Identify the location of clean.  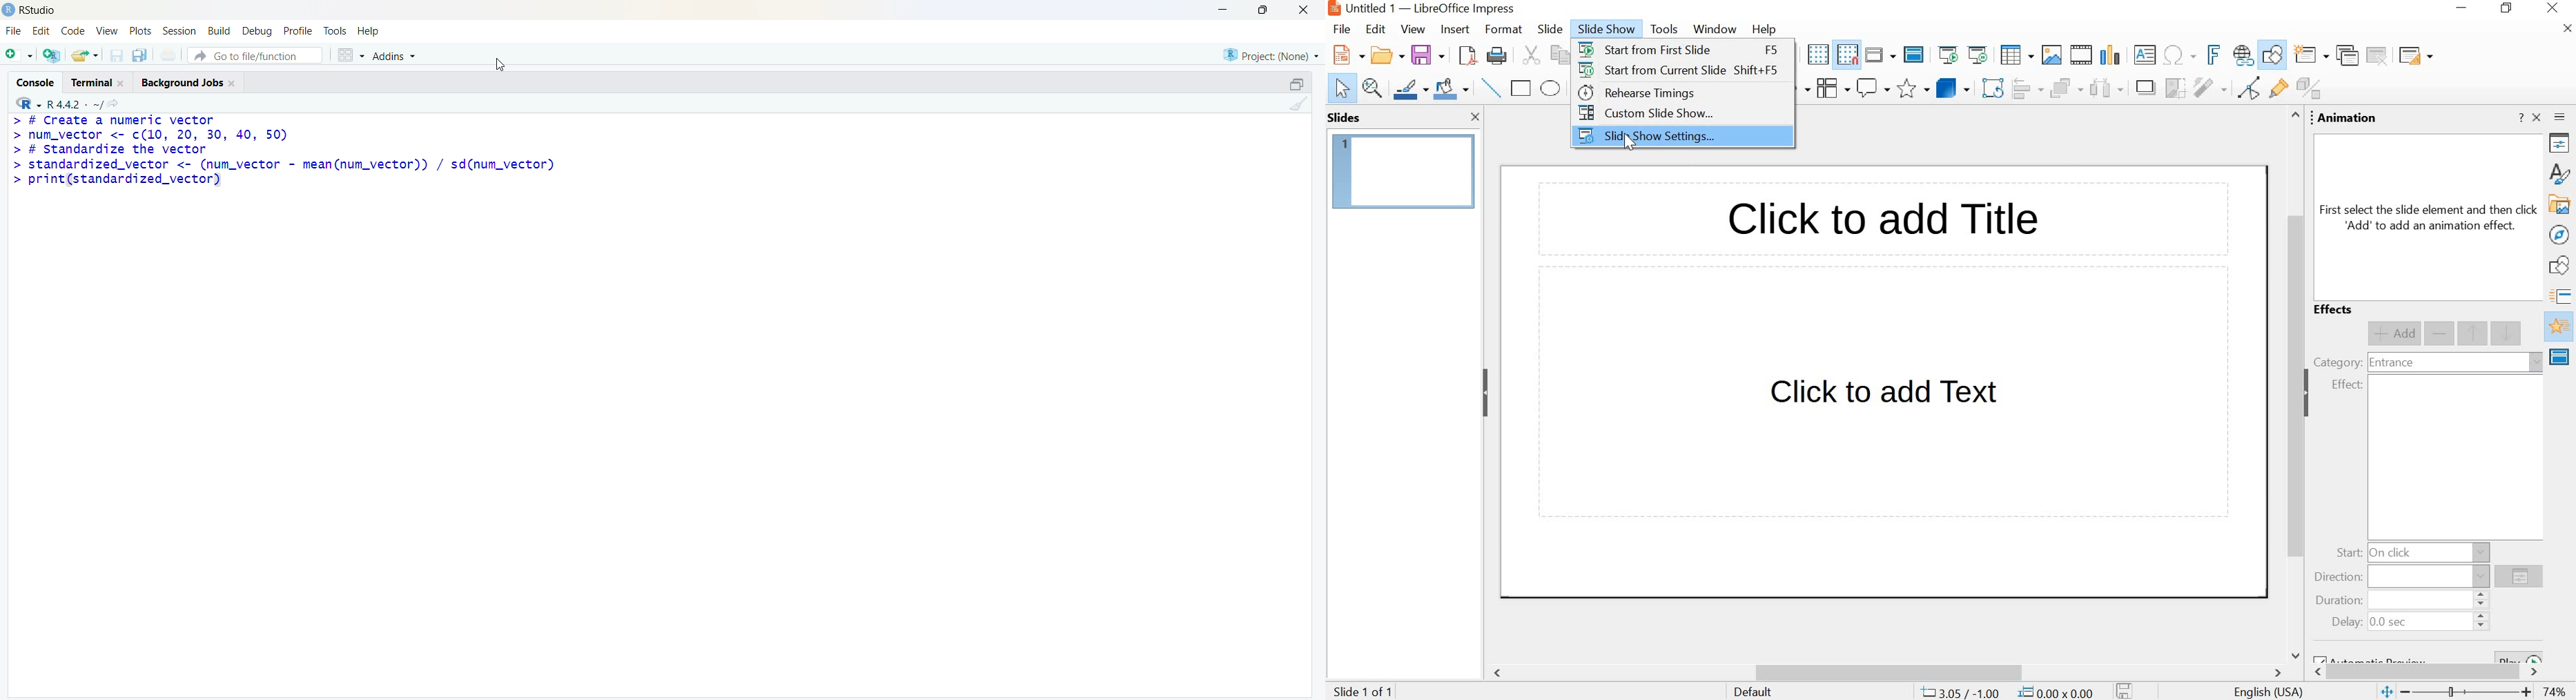
(1299, 104).